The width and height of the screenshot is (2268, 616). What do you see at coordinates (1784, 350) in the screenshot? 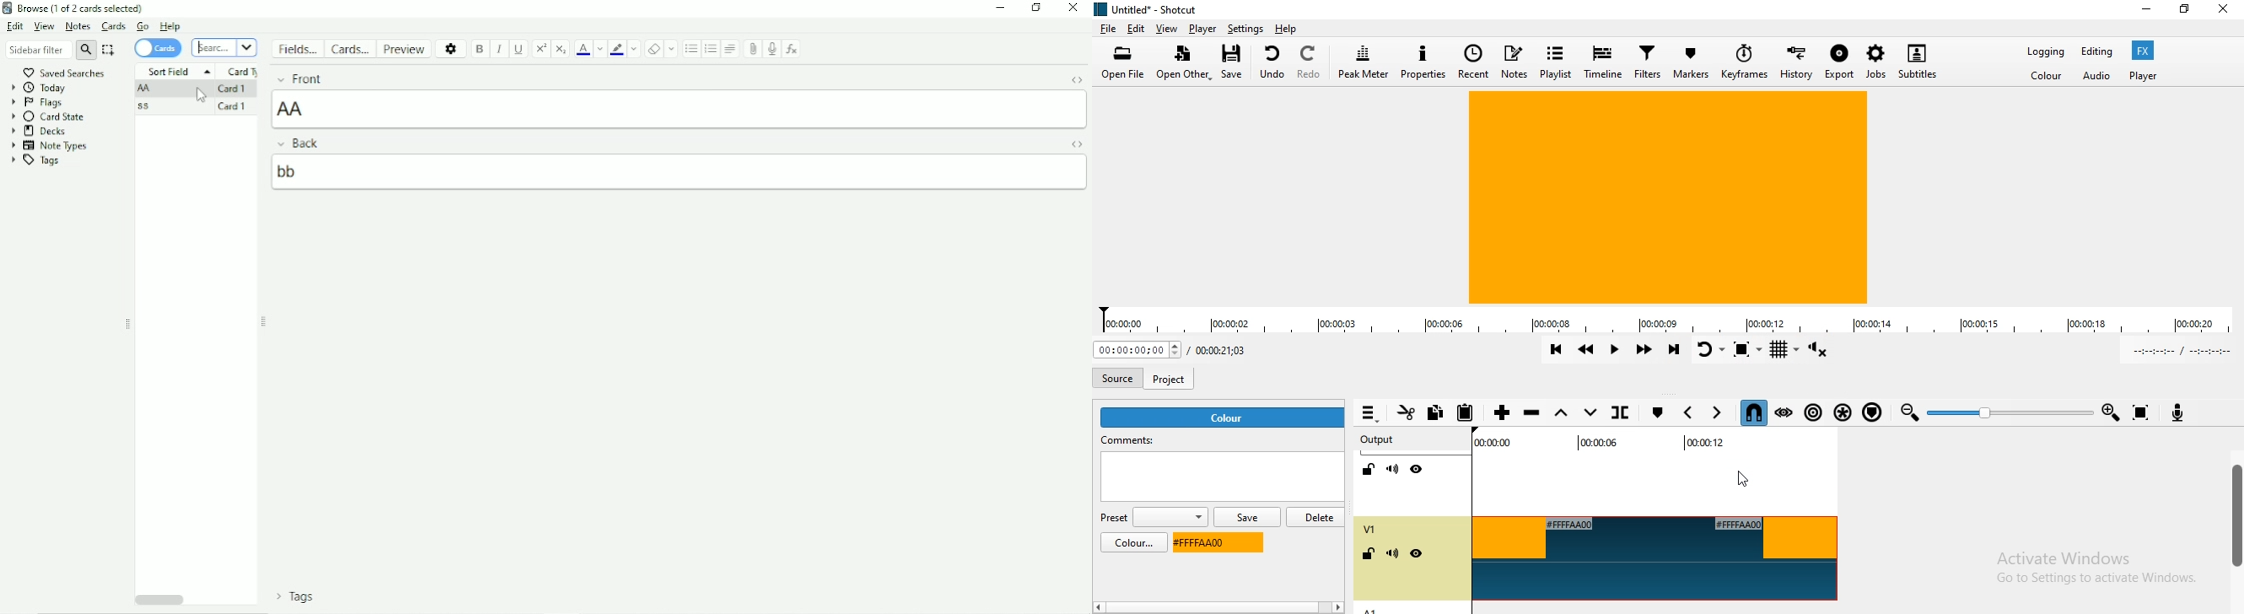
I see `Toggle grid display ` at bounding box center [1784, 350].